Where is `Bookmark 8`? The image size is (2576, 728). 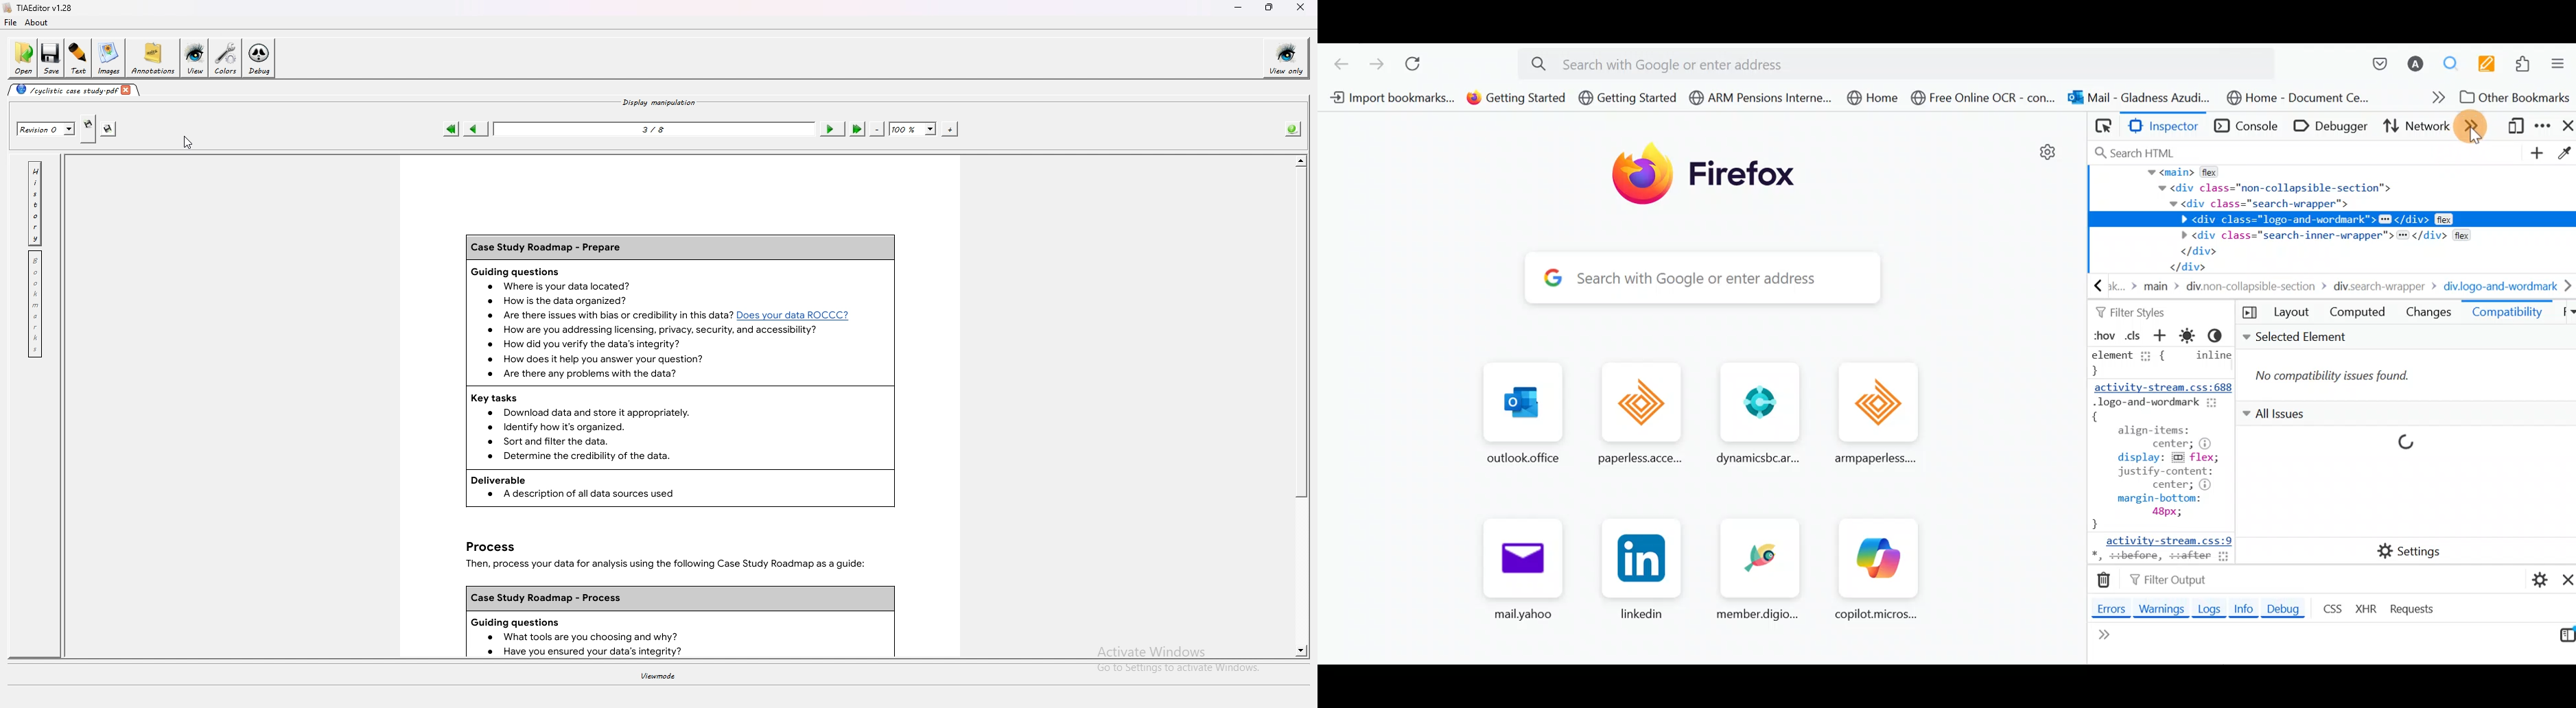
Bookmark 8 is located at coordinates (2296, 97).